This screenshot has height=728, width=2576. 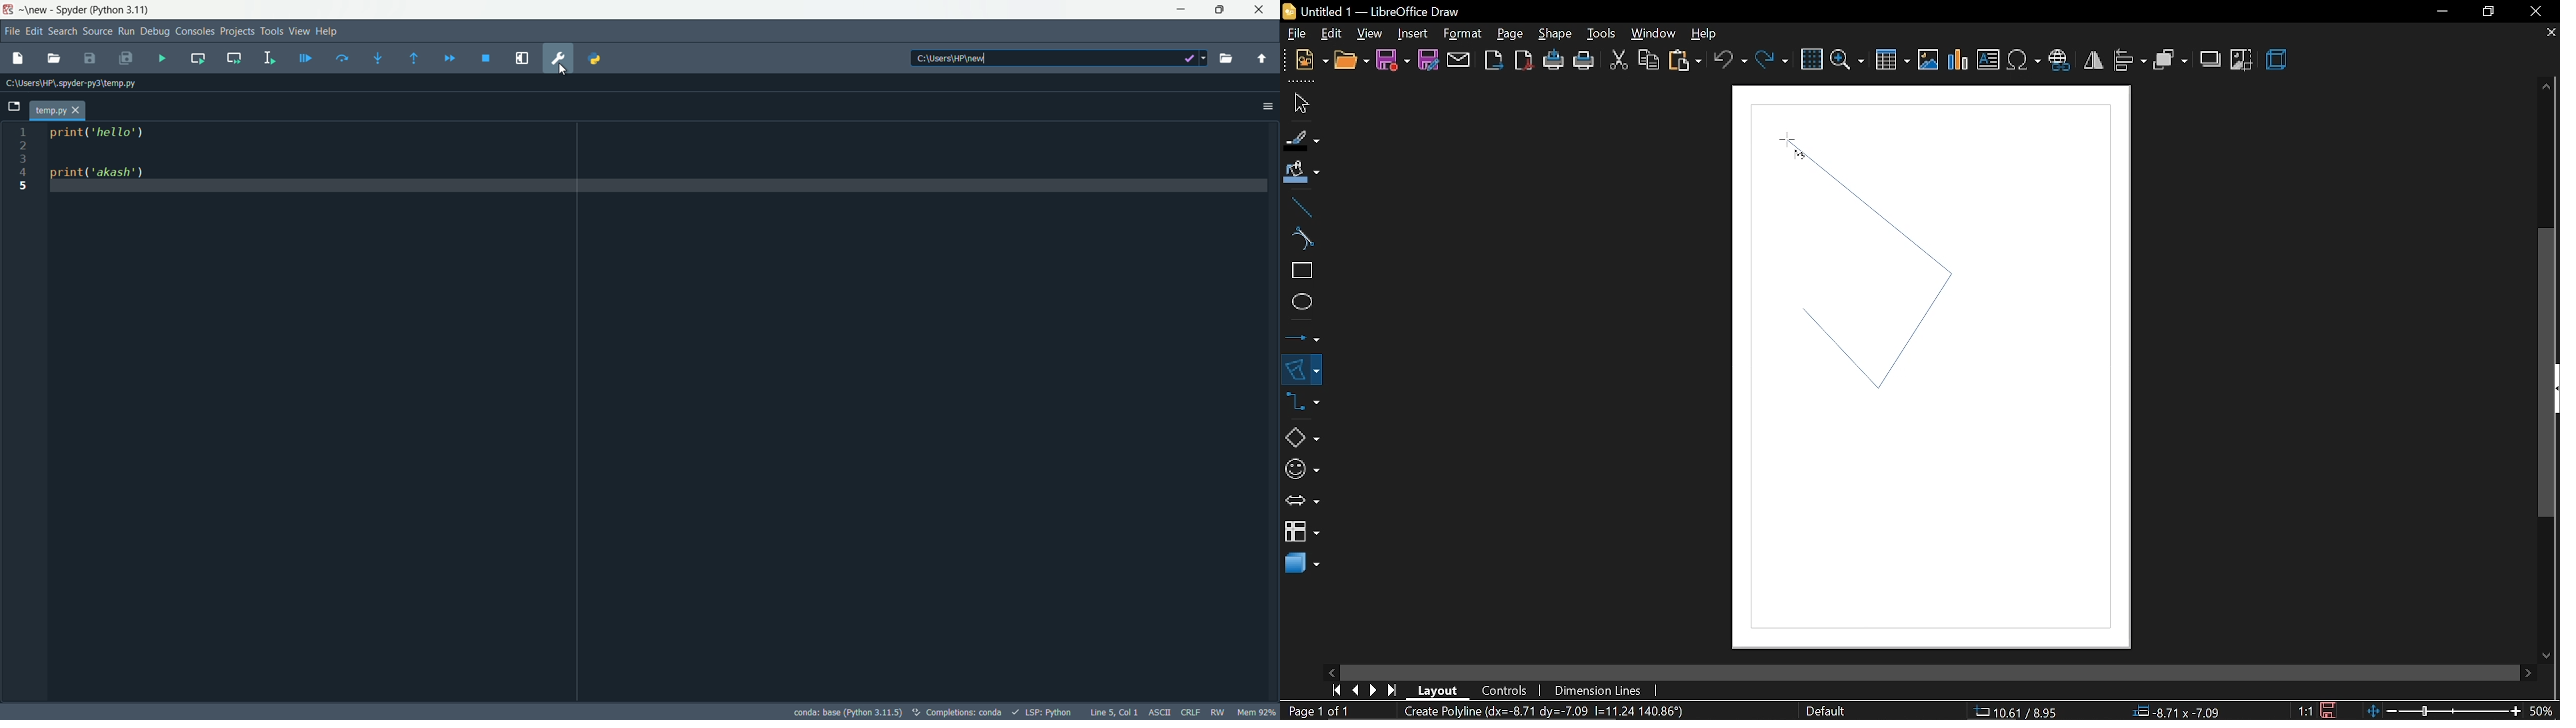 I want to click on file tab, so click(x=58, y=109).